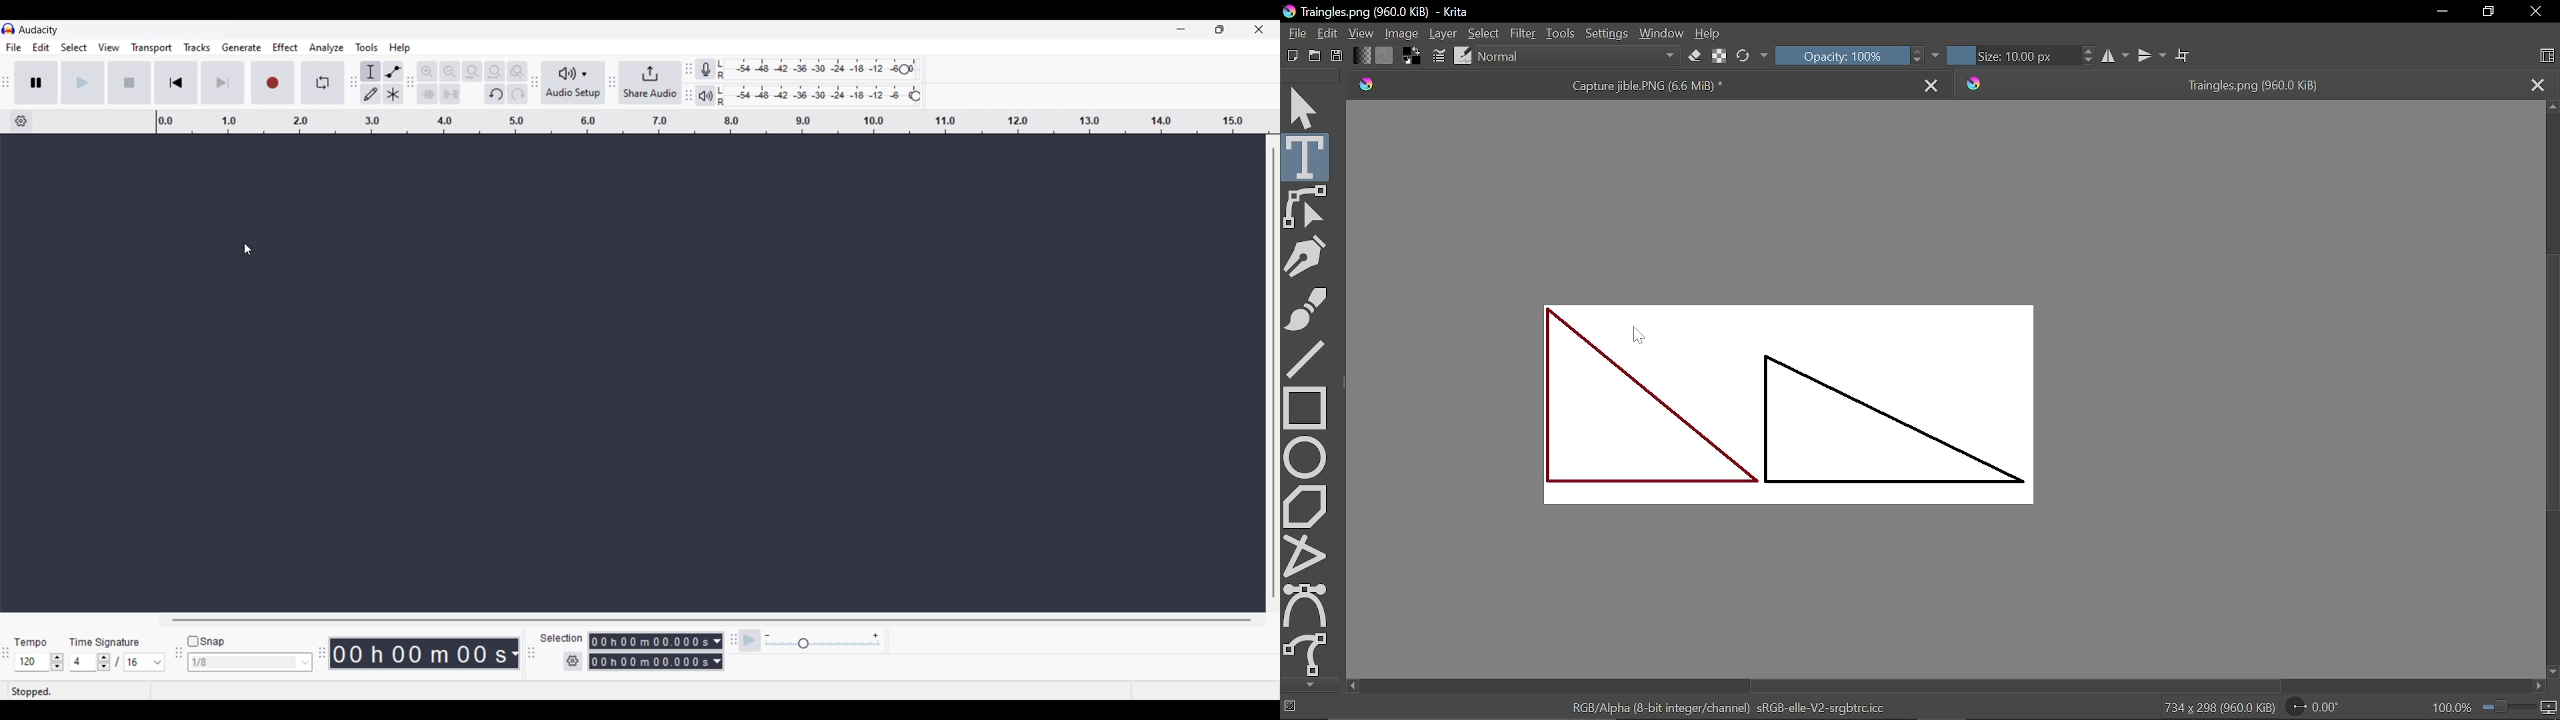 This screenshot has width=2576, height=728. Describe the element at coordinates (811, 70) in the screenshot. I see `Recording level` at that location.